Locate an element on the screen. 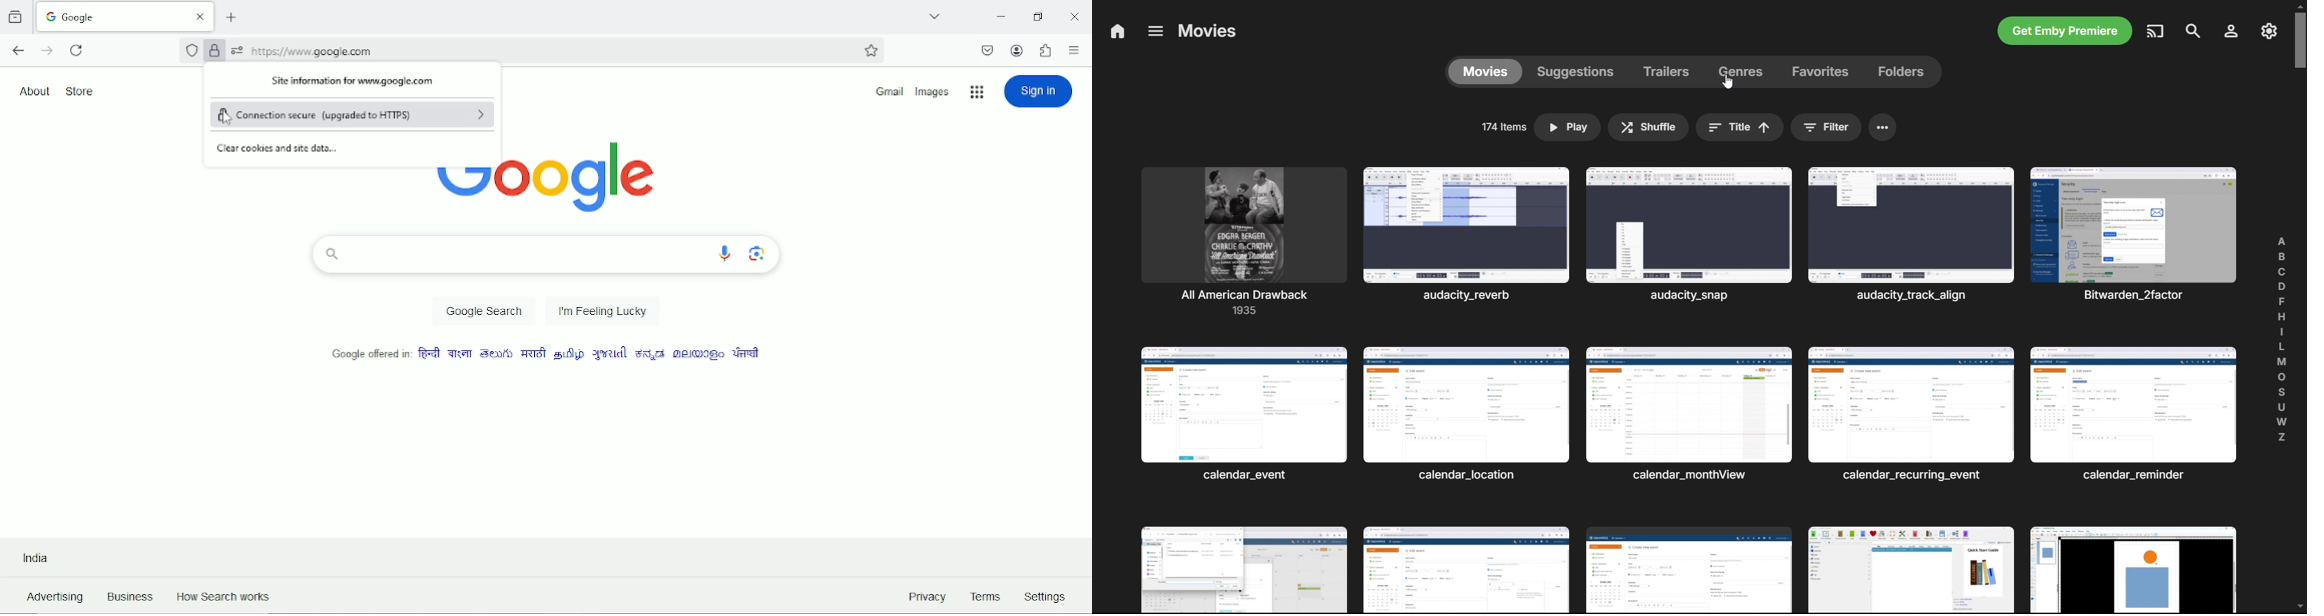 The width and height of the screenshot is (2324, 616). favorites is located at coordinates (1822, 72).